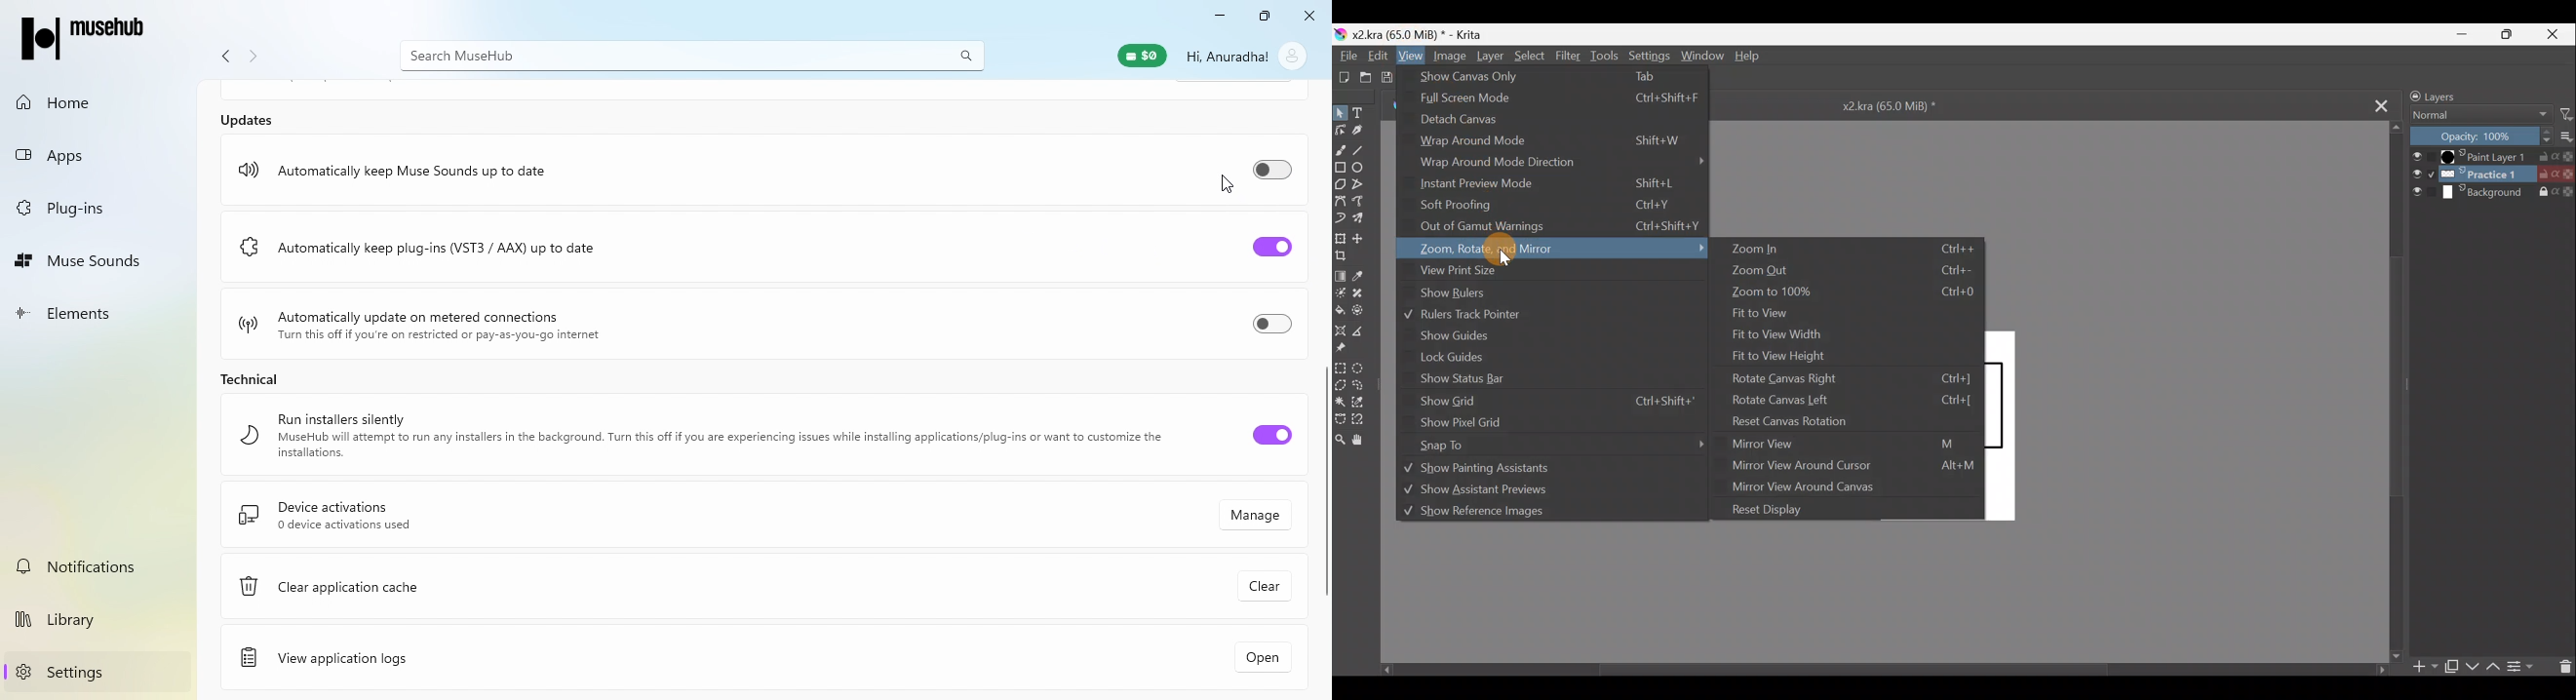 Image resolution: width=2576 pixels, height=700 pixels. I want to click on Rotate canvas right  Ctrl+], so click(1856, 379).